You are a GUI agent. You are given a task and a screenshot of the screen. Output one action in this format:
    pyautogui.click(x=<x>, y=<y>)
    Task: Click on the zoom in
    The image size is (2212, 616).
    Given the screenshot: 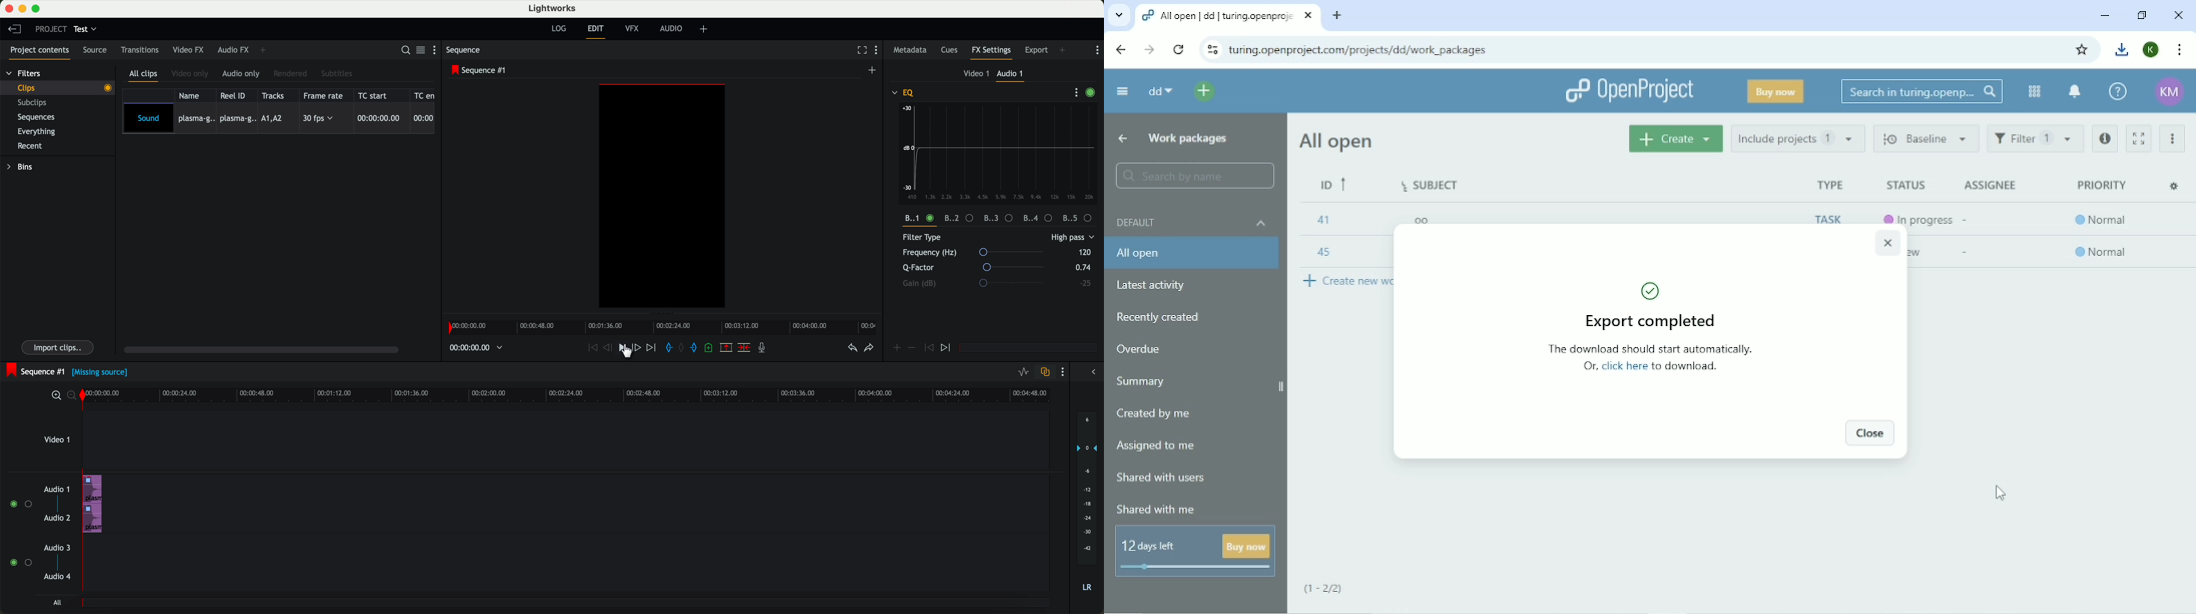 What is the action you would take?
    pyautogui.click(x=56, y=396)
    